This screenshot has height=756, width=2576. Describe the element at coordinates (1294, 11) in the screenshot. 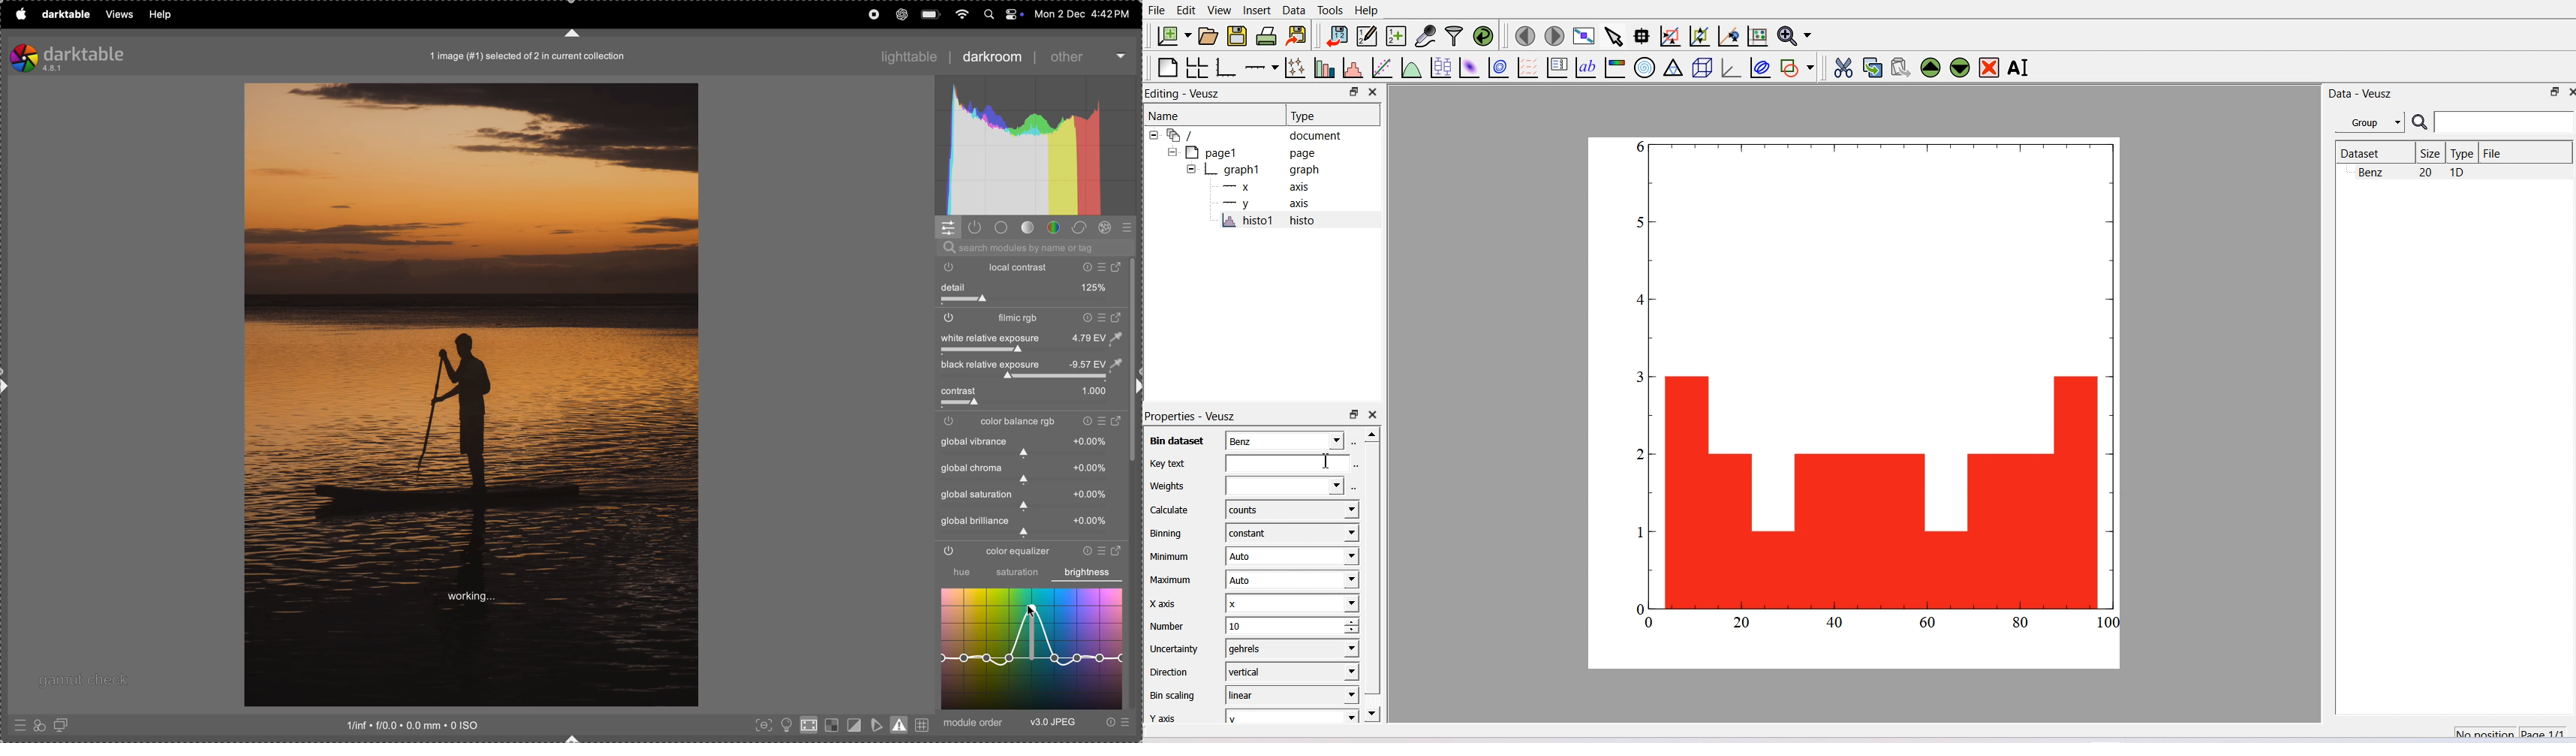

I see `Data` at that location.